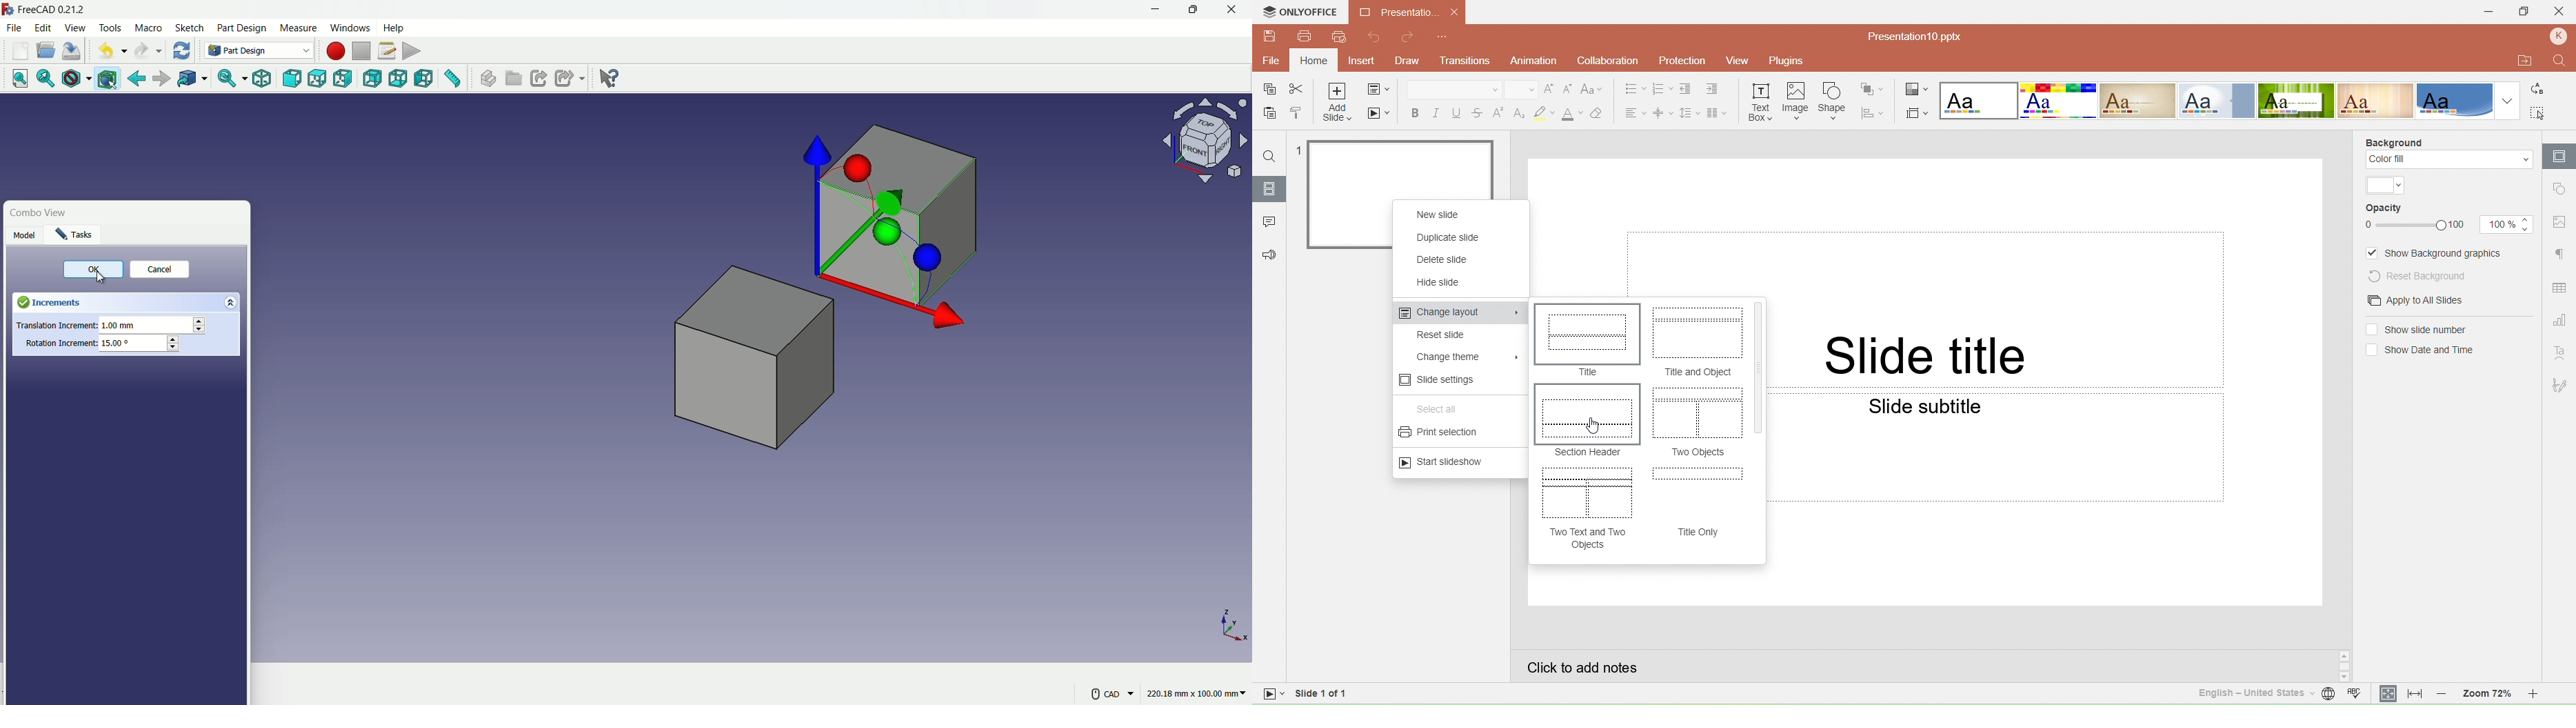 This screenshot has height=728, width=2576. I want to click on Feedback & Support, so click(1267, 255).